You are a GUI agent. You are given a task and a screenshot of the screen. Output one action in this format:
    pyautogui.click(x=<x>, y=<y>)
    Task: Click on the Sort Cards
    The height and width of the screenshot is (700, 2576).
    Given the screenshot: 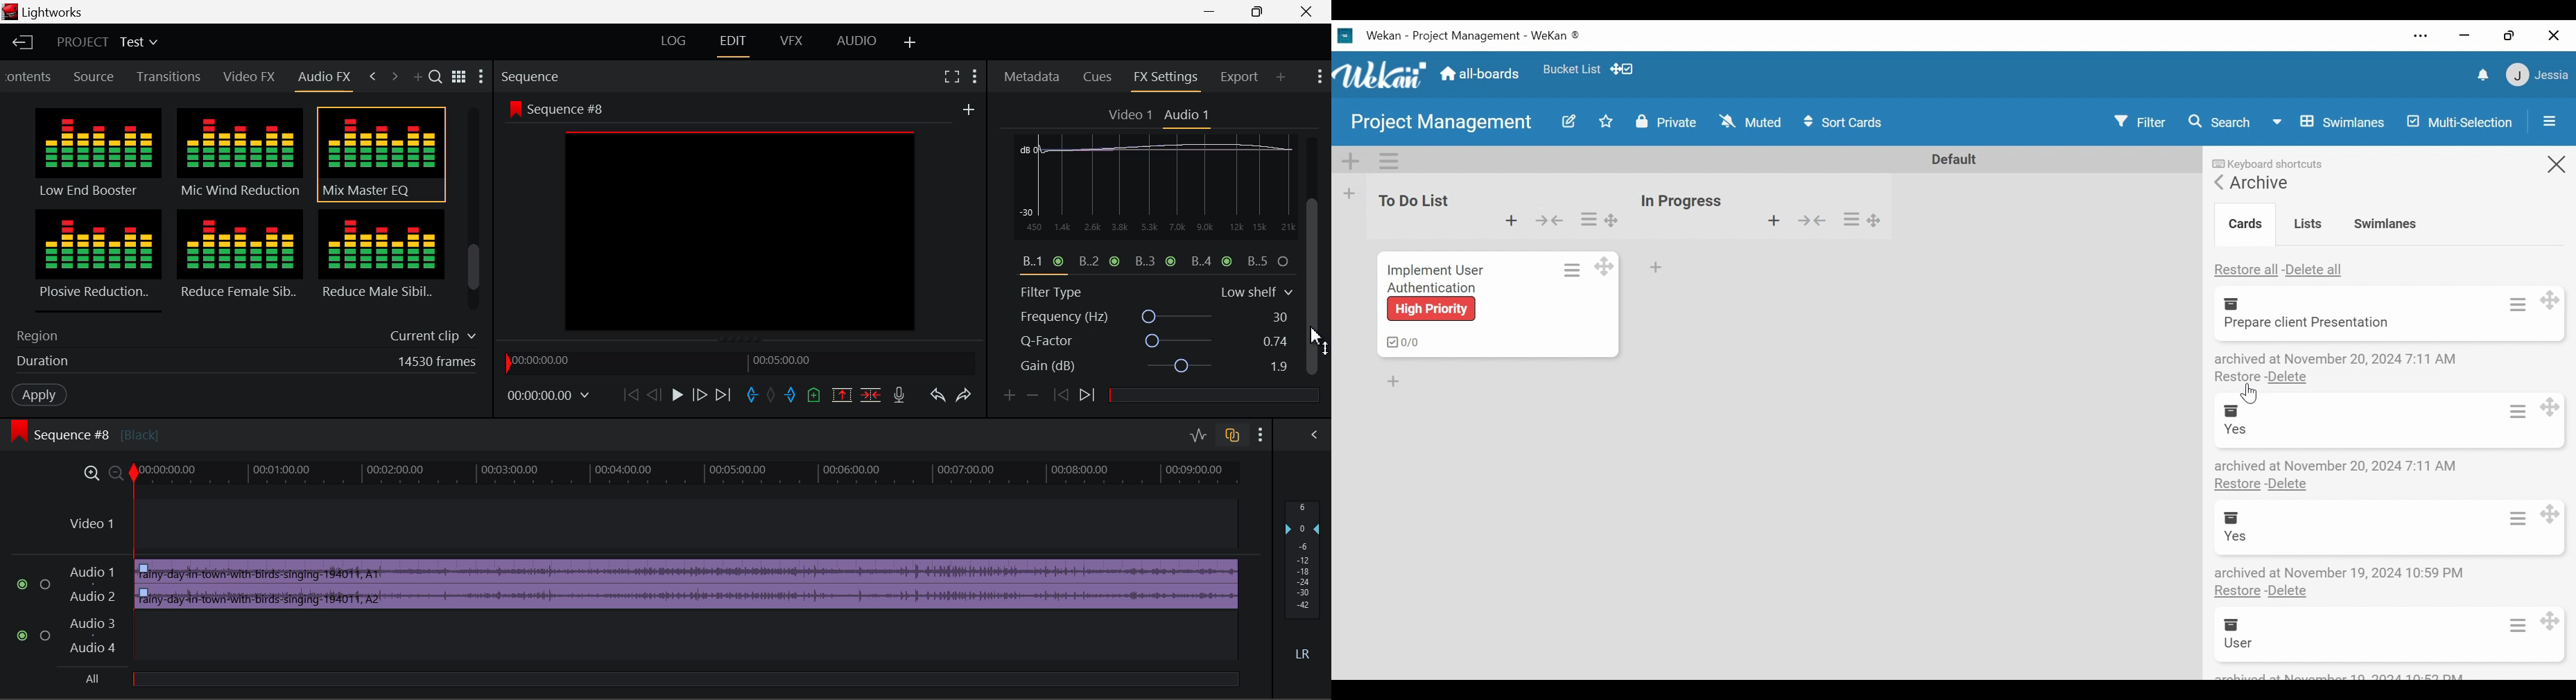 What is the action you would take?
    pyautogui.click(x=1846, y=122)
    